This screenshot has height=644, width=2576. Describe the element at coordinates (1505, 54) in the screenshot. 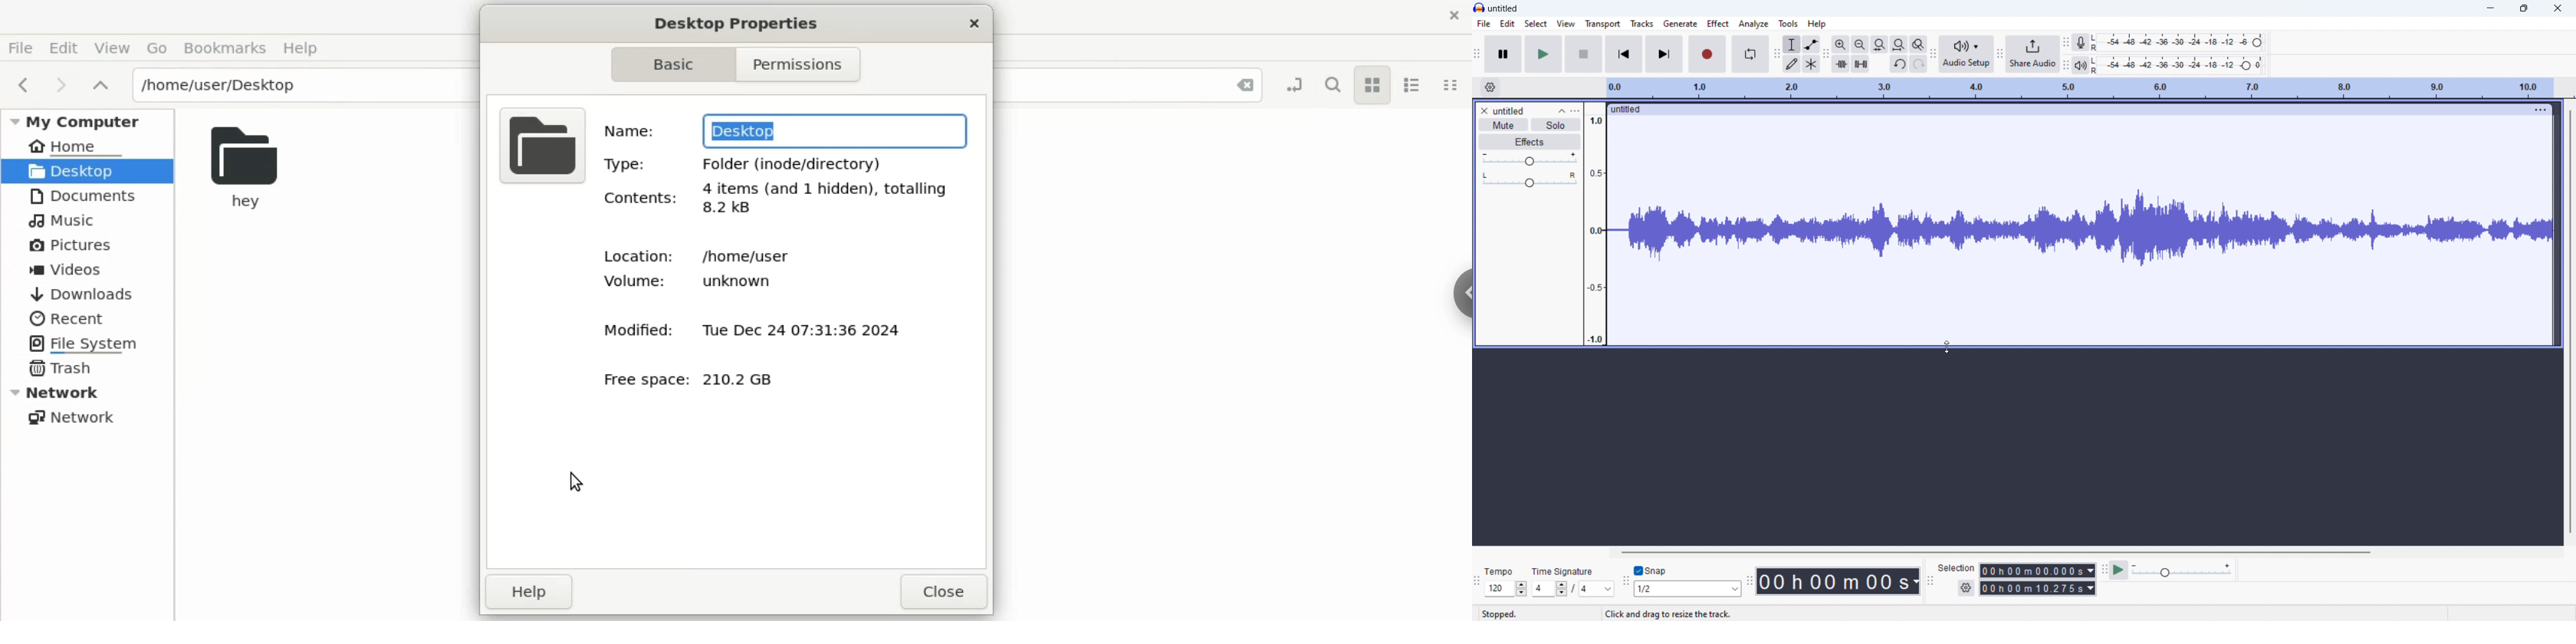

I see `pause` at that location.